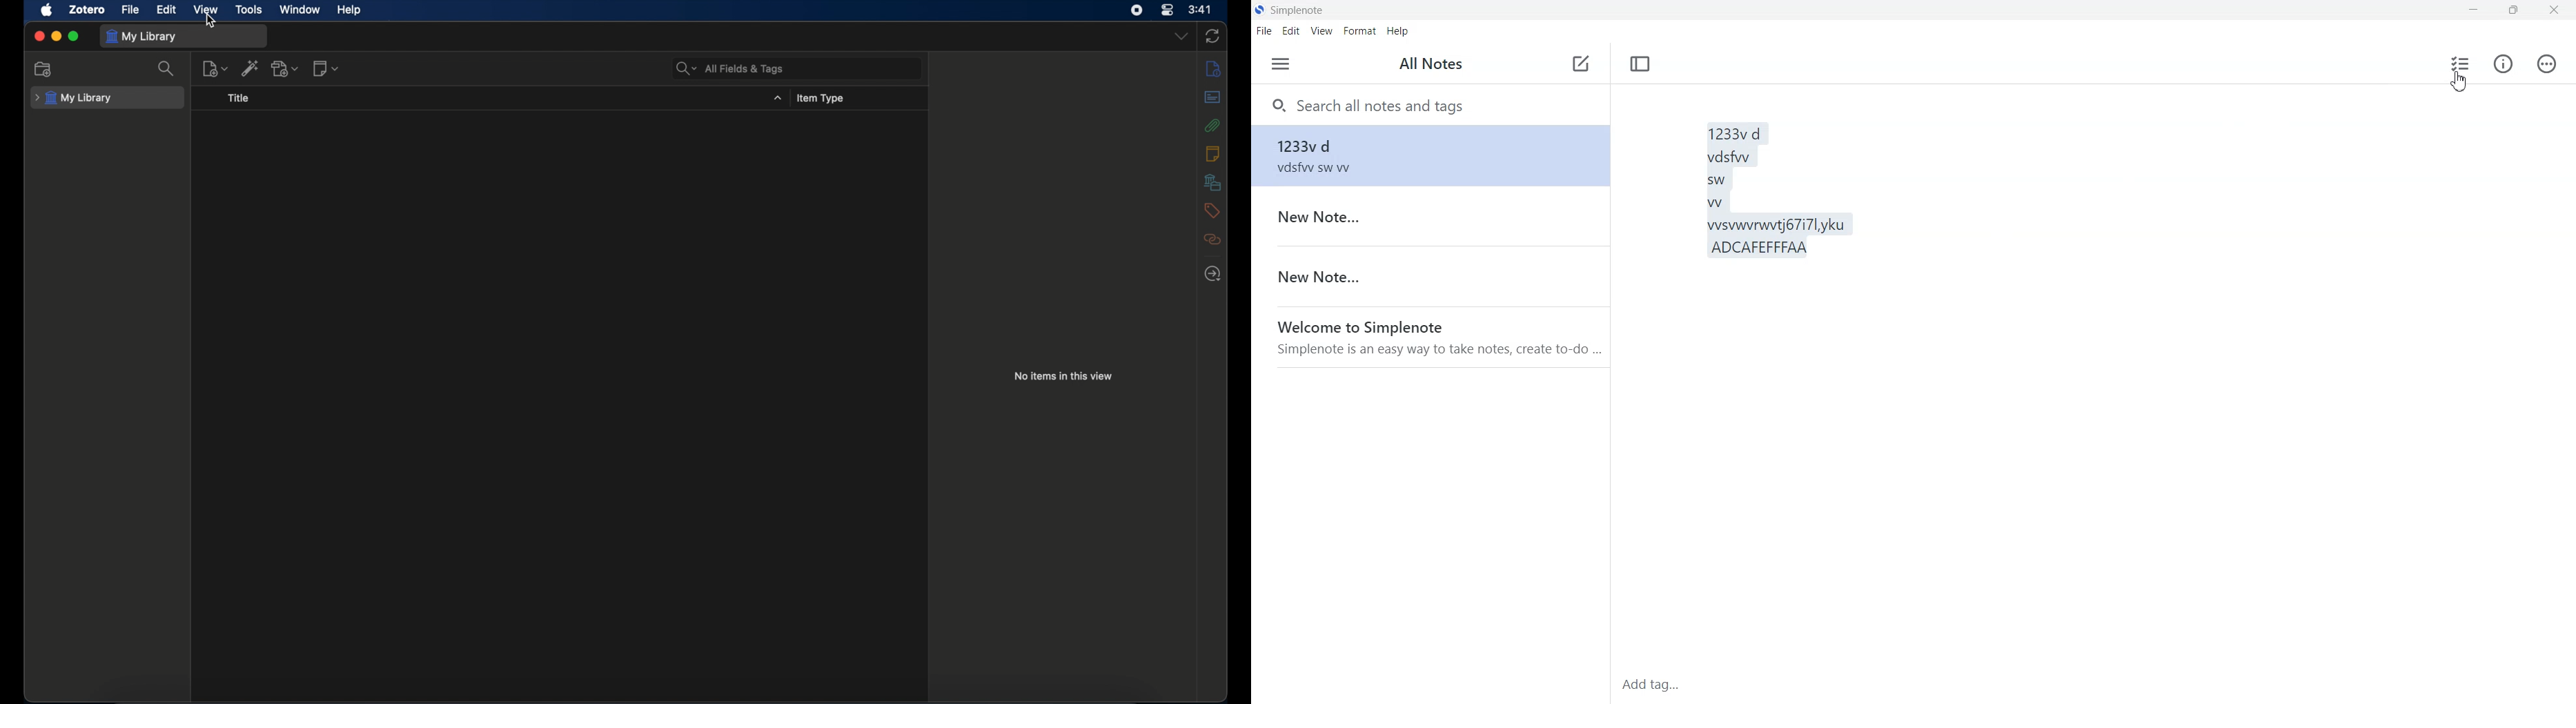 This screenshot has width=2576, height=728. What do you see at coordinates (74, 37) in the screenshot?
I see `maximize` at bounding box center [74, 37].